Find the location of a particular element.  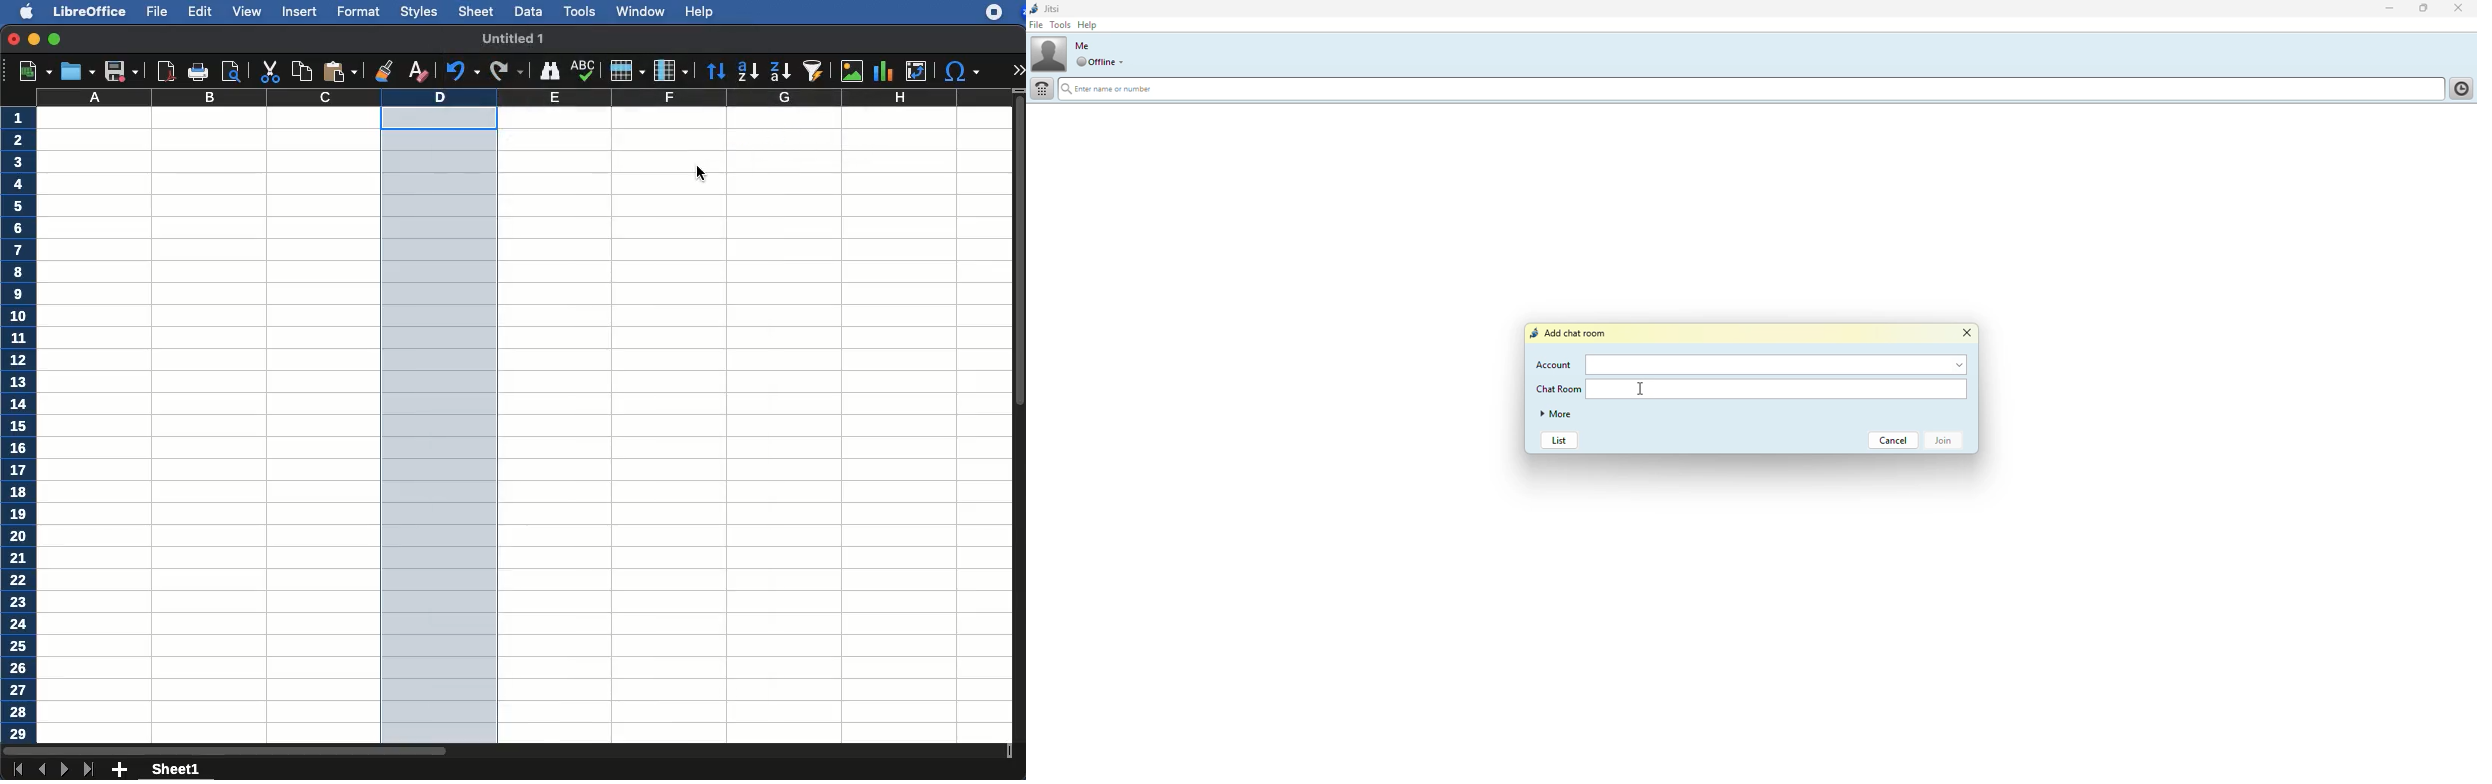

last sheet is located at coordinates (90, 770).